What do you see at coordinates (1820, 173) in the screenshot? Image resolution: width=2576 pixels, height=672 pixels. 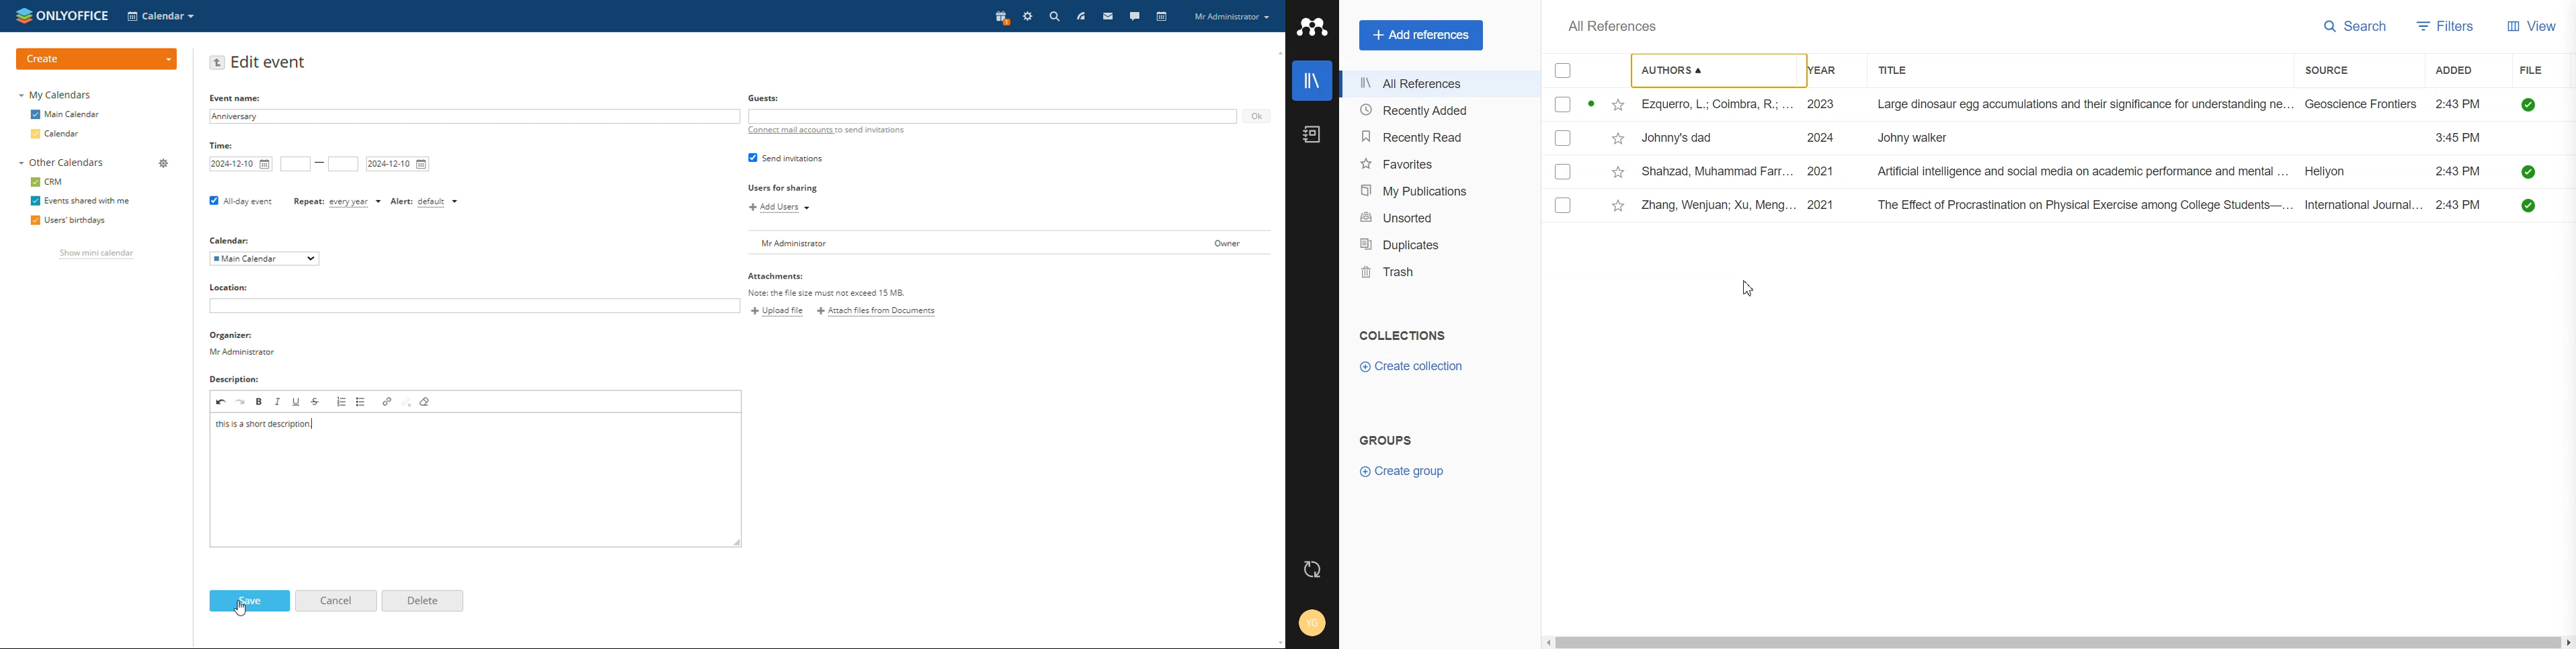 I see `2021` at bounding box center [1820, 173].